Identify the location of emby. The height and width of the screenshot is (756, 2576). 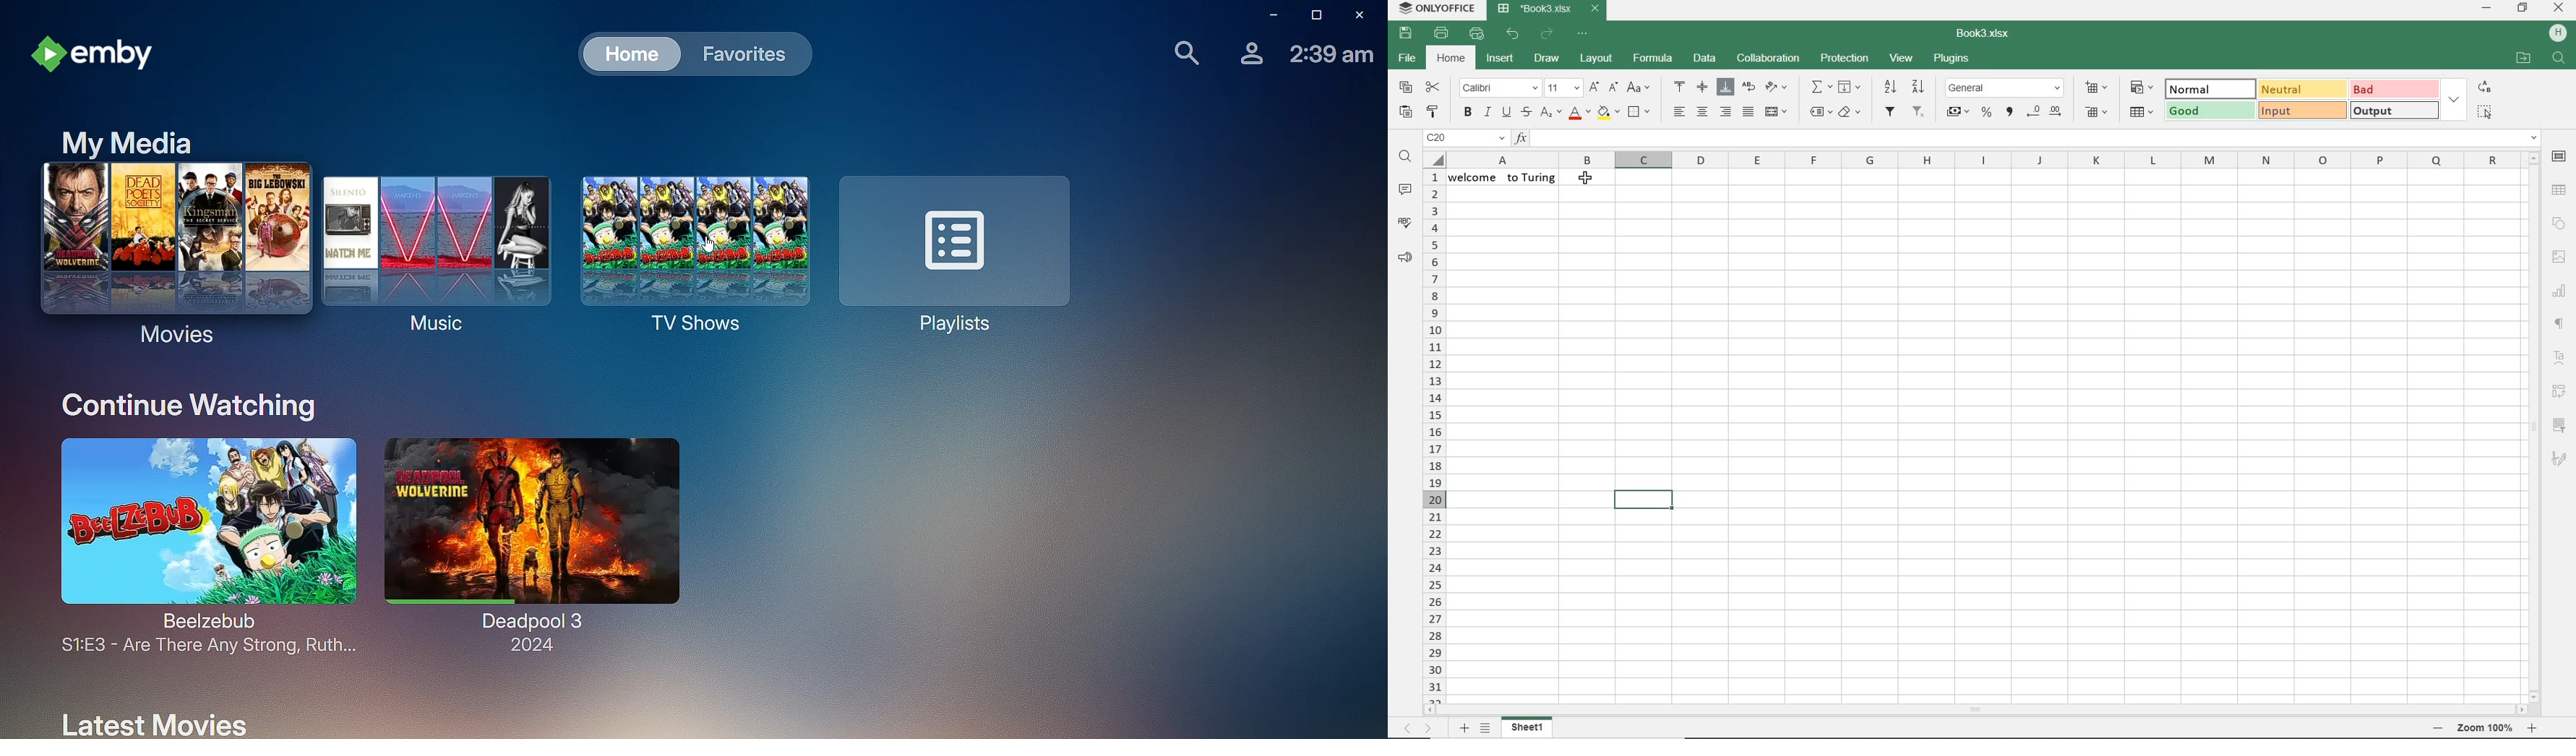
(99, 54).